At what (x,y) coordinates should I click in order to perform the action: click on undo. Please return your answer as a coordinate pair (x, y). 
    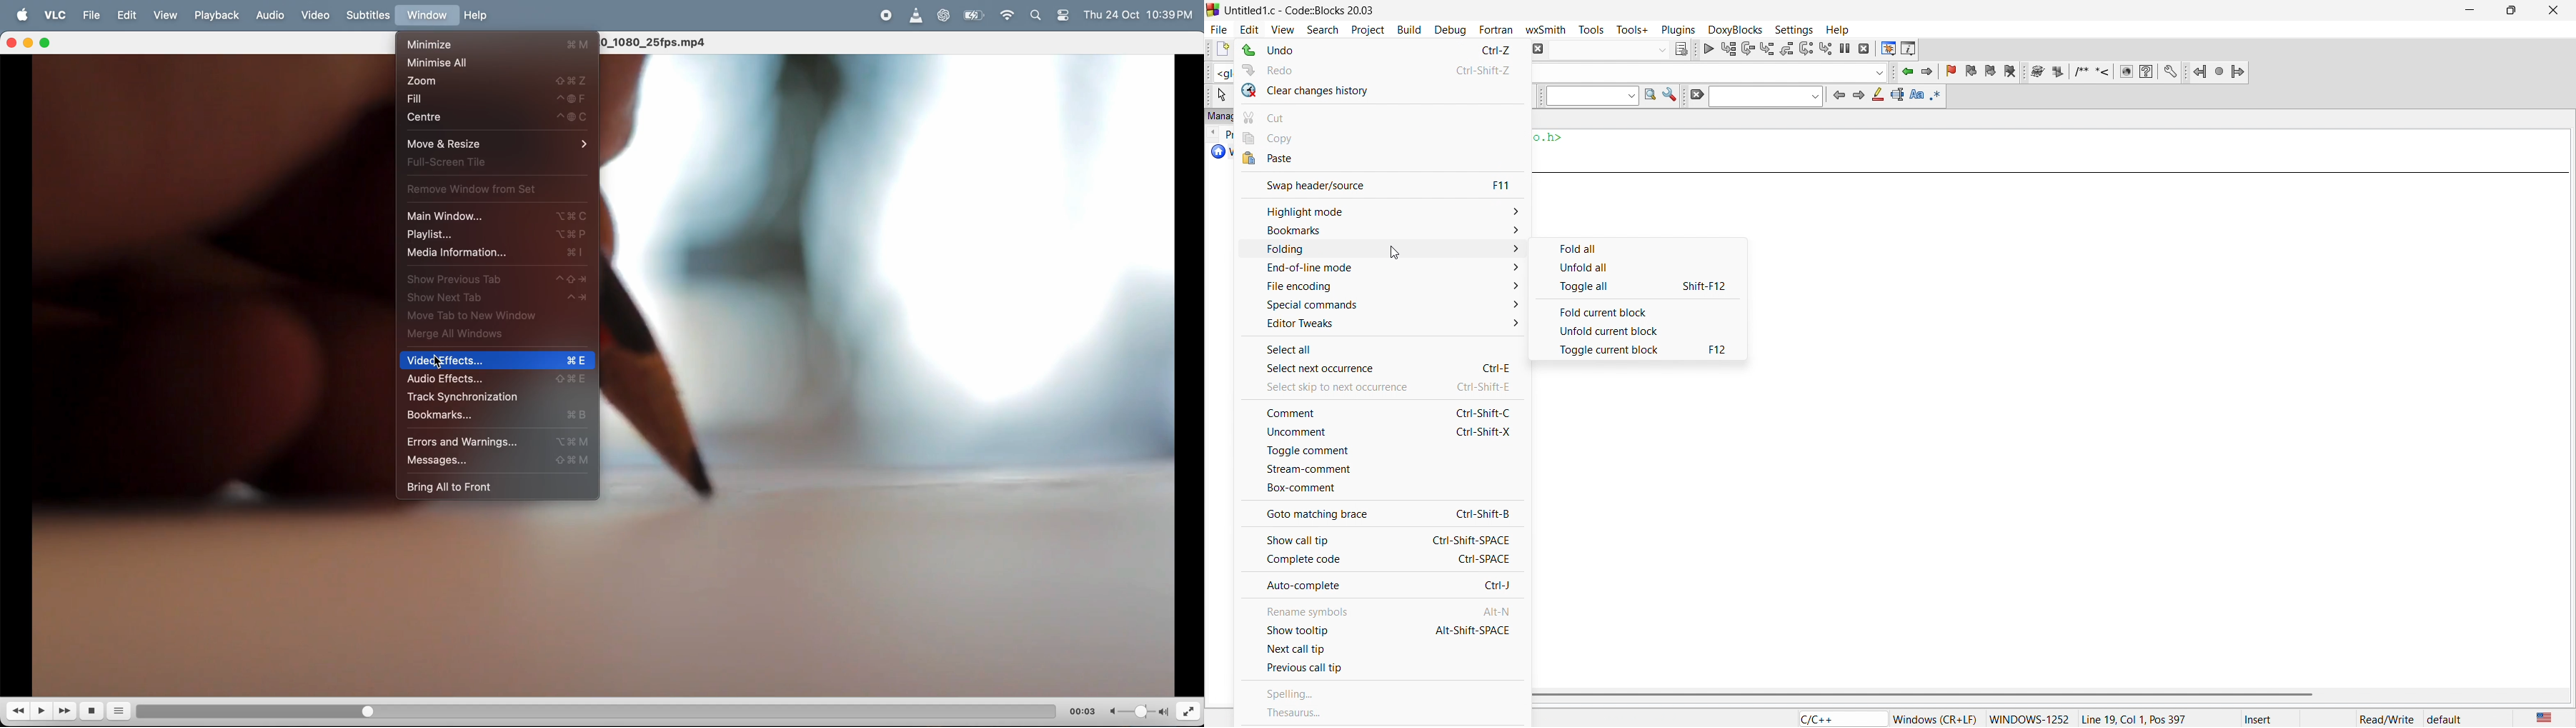
    Looking at the image, I should click on (1379, 51).